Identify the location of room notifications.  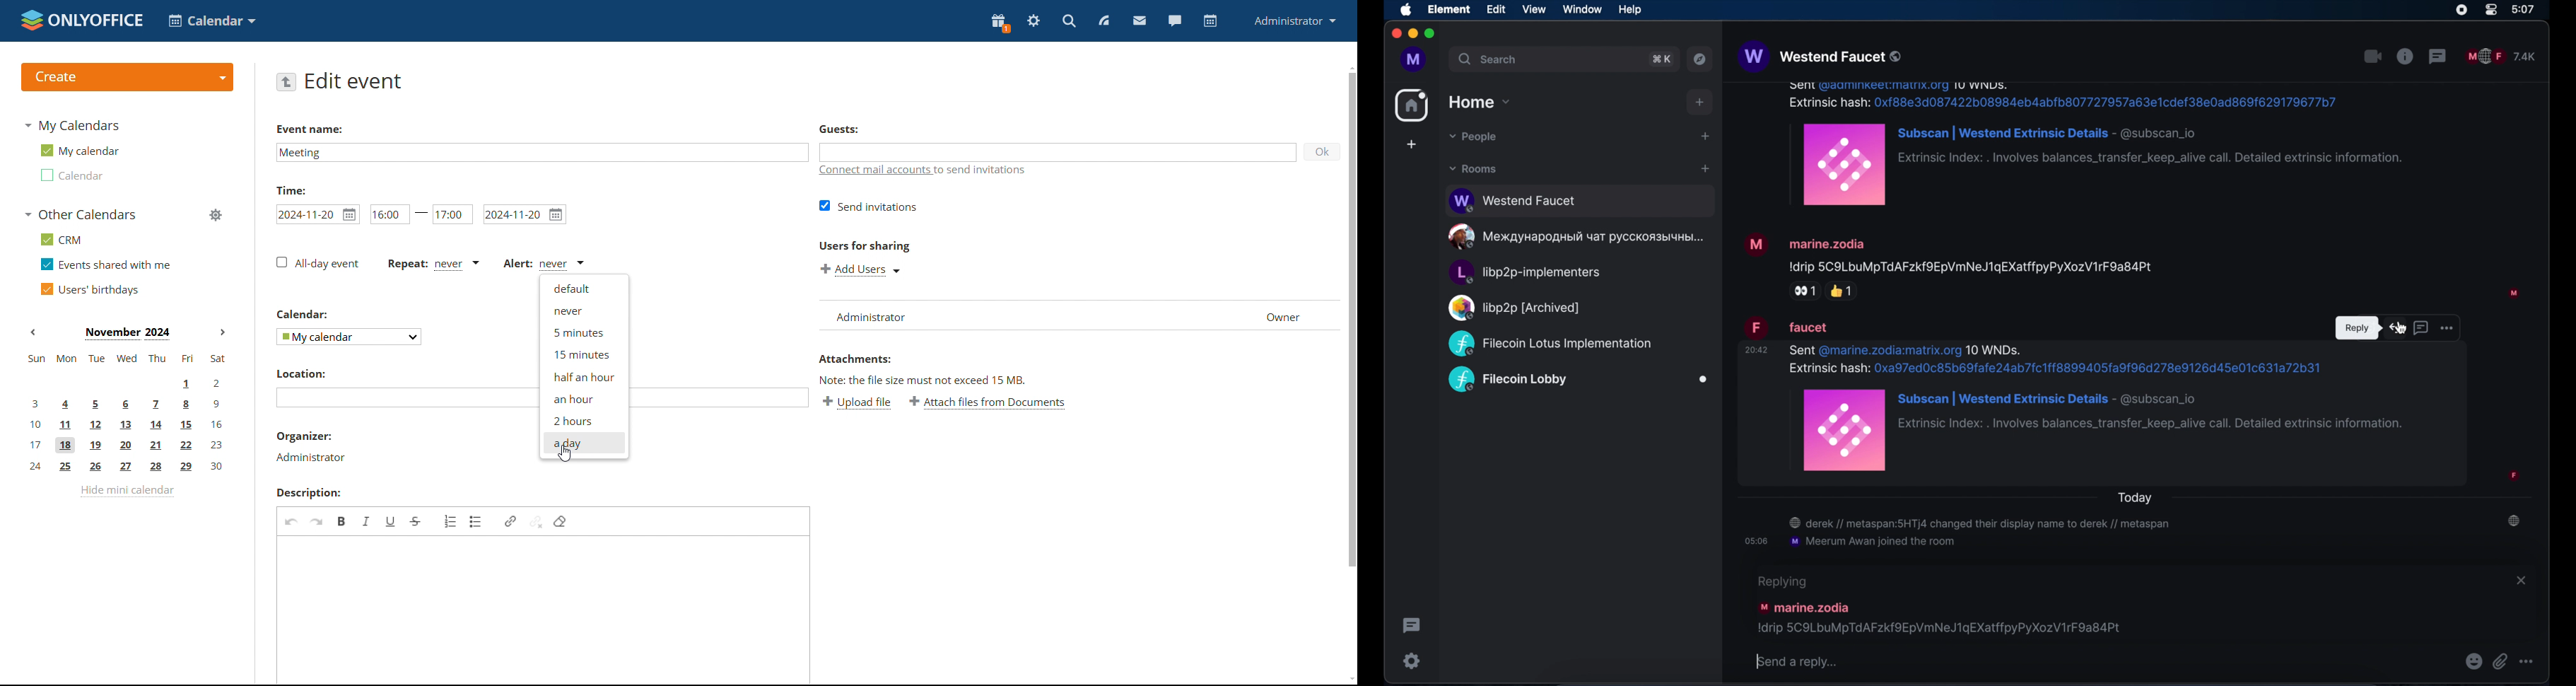
(2138, 534).